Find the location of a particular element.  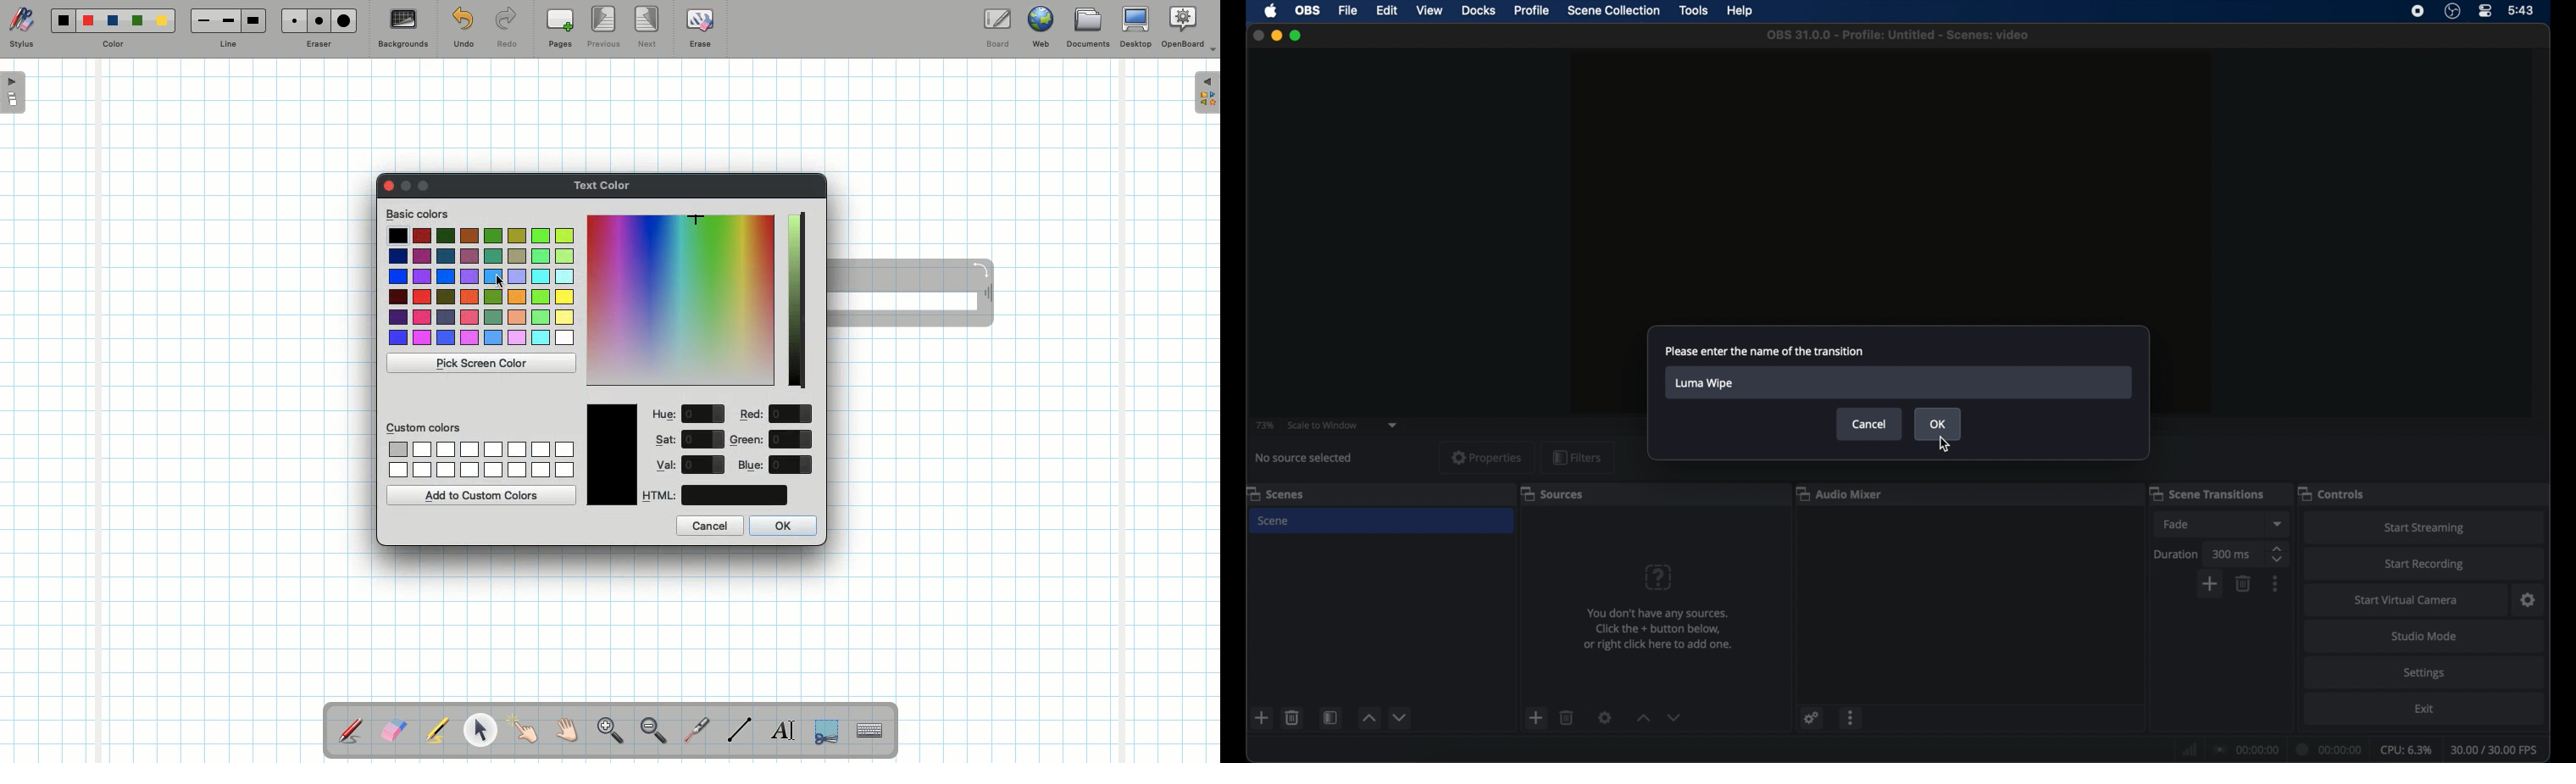

Color picked is located at coordinates (611, 454).